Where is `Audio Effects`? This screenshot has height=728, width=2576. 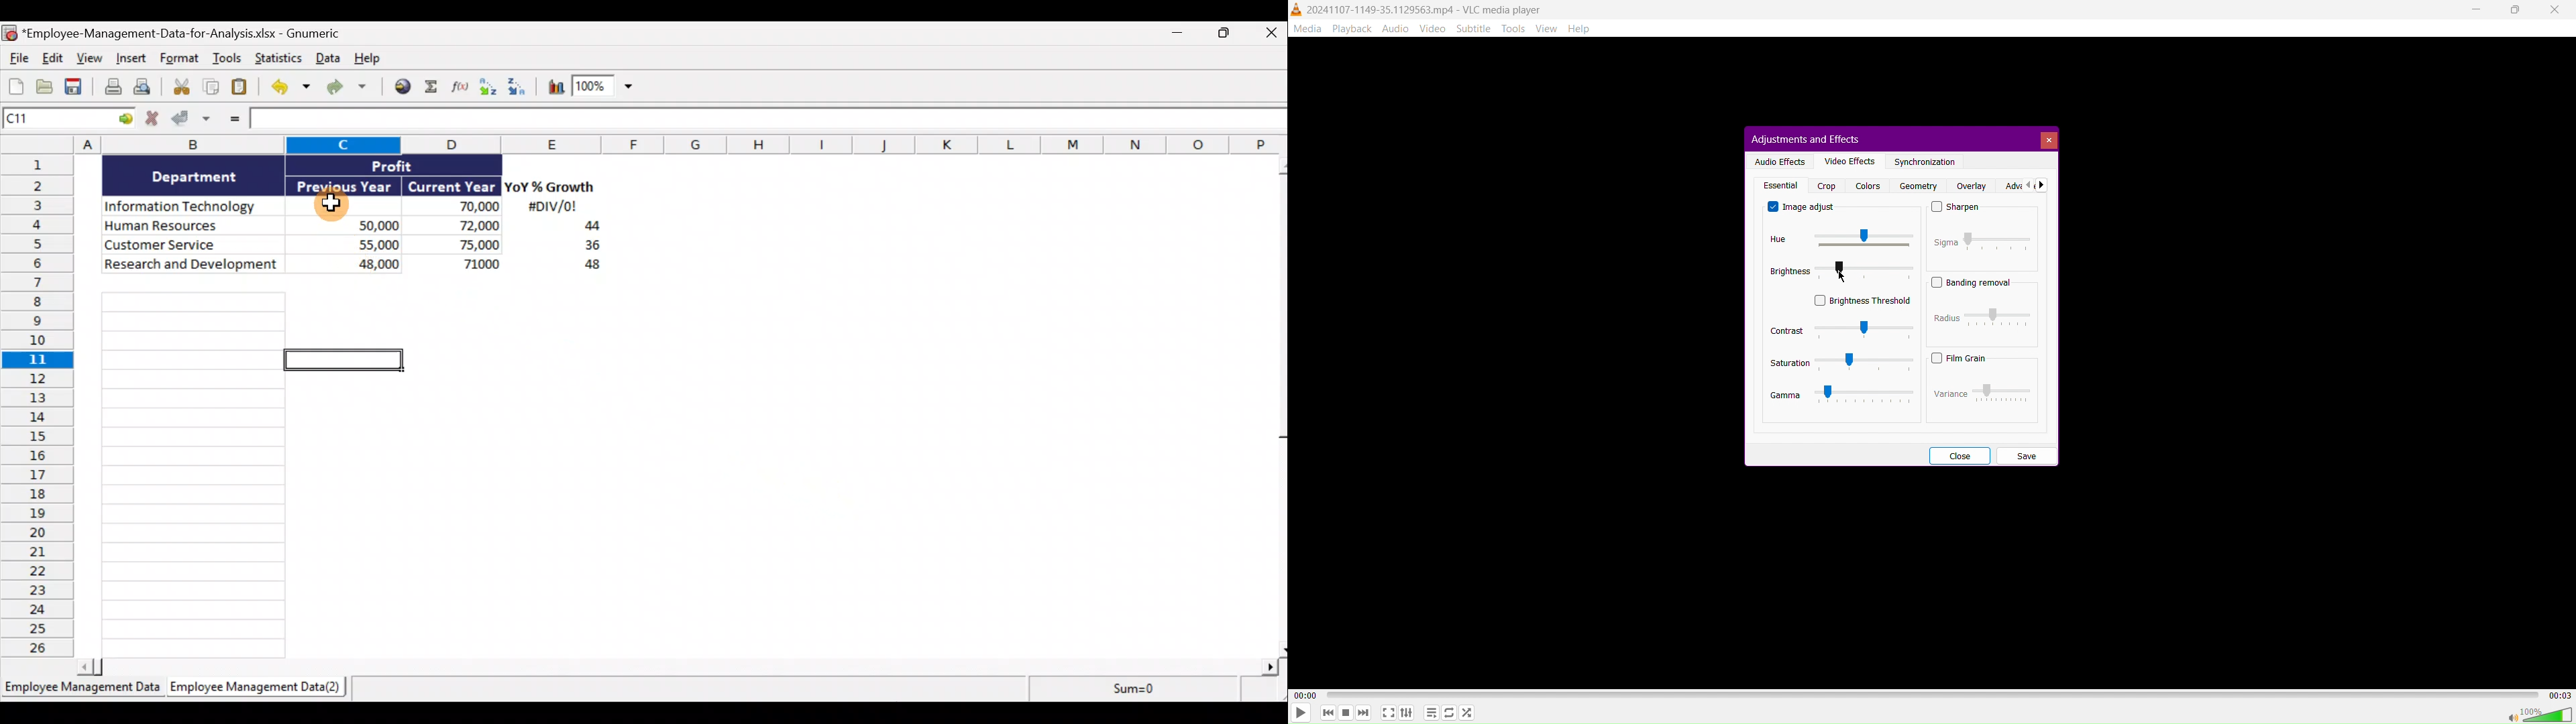 Audio Effects is located at coordinates (1778, 160).